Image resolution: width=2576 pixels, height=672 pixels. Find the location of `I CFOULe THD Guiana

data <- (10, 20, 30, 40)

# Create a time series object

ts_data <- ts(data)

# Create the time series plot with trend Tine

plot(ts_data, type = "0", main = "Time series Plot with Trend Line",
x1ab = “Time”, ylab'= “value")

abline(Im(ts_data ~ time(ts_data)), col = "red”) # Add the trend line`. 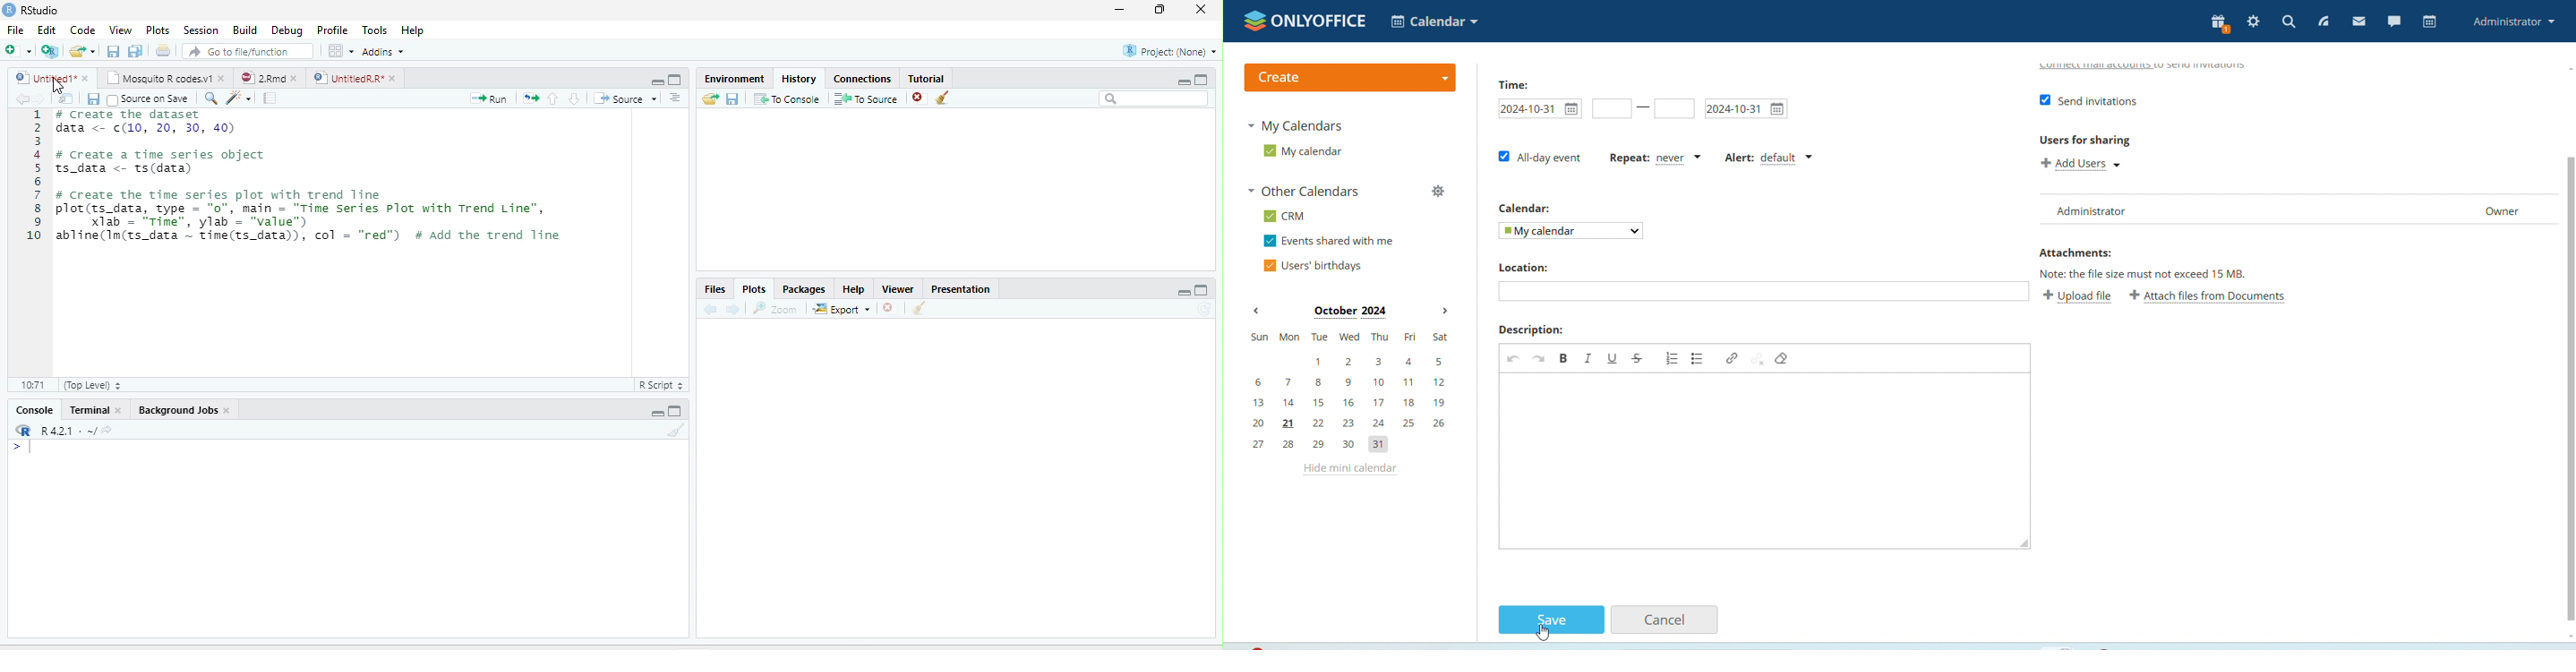

I CFOULe THD Guiana

data <- (10, 20, 30, 40)

# Create a time series object

ts_data <- ts(data)

# Create the time series plot with trend Tine

plot(ts_data, type = "0", main = "Time series Plot with Trend Line",
x1ab = “Time”, ylab'= “value")

abline(Im(ts_data ~ time(ts_data)), col = "red”) # Add the trend line is located at coordinates (311, 178).